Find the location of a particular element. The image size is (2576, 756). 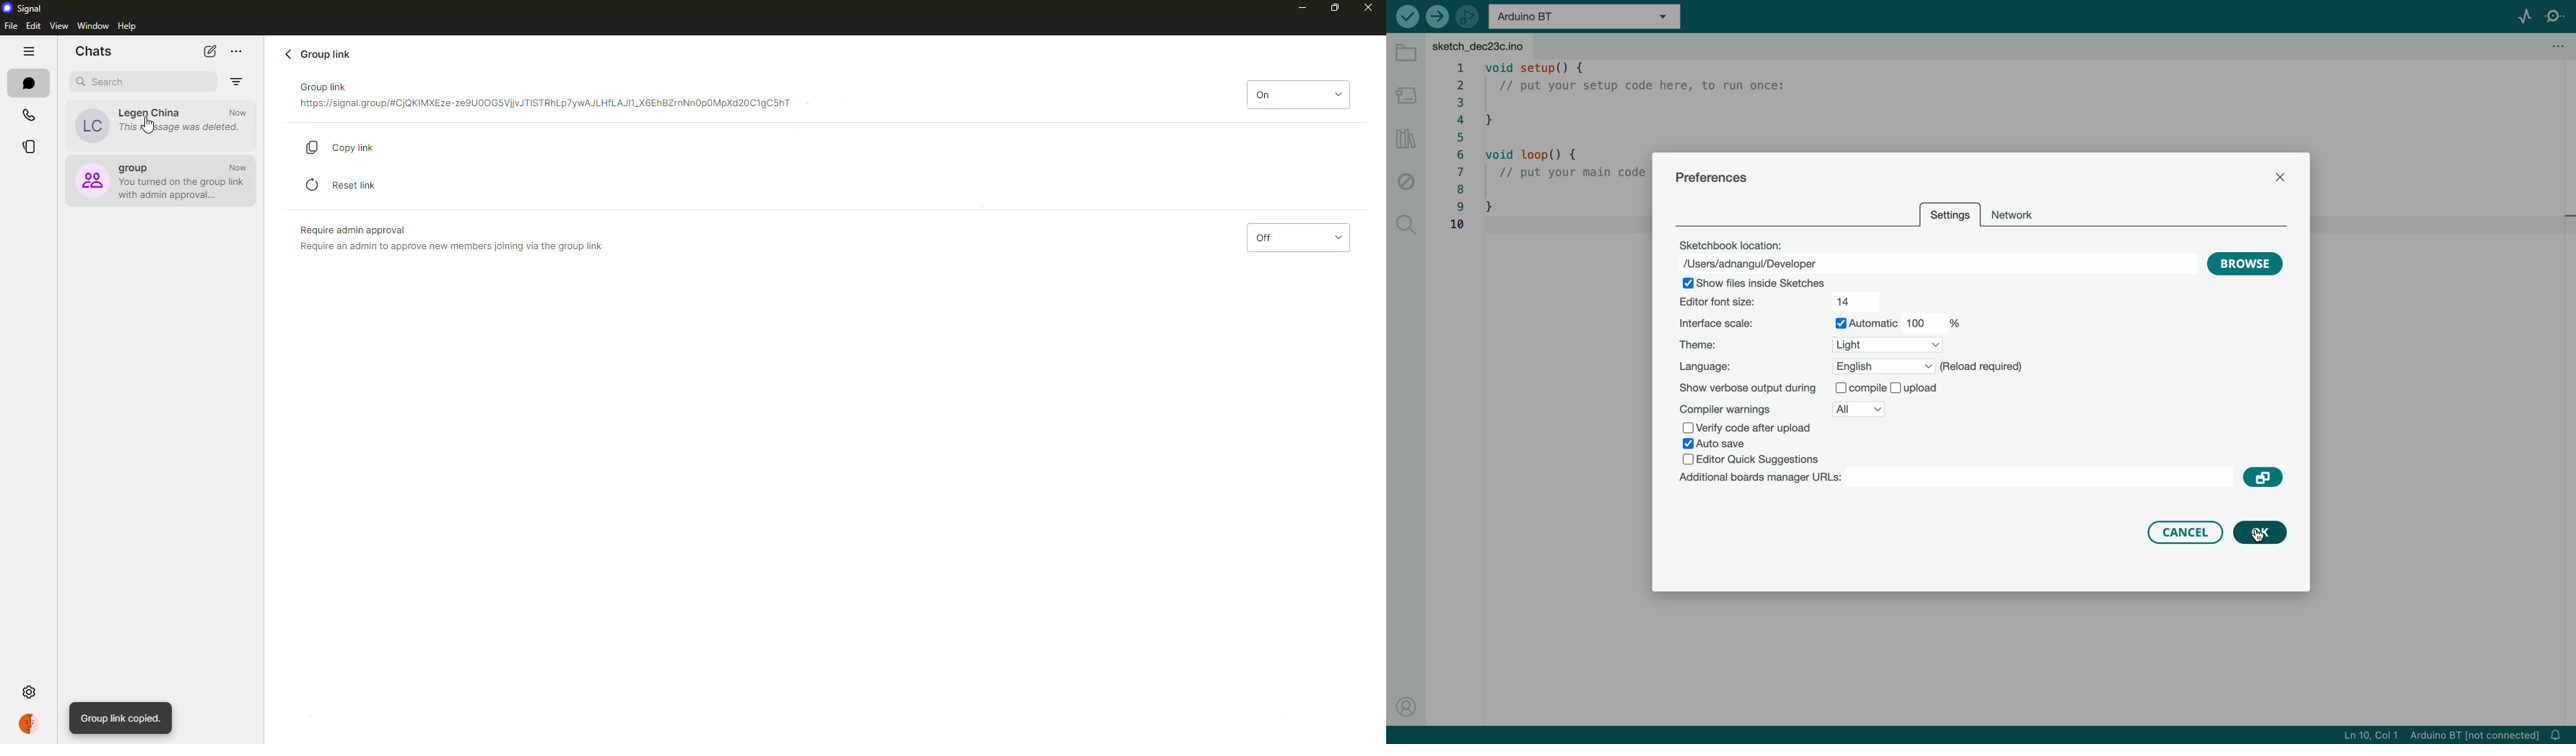

hide tabs is located at coordinates (30, 53).